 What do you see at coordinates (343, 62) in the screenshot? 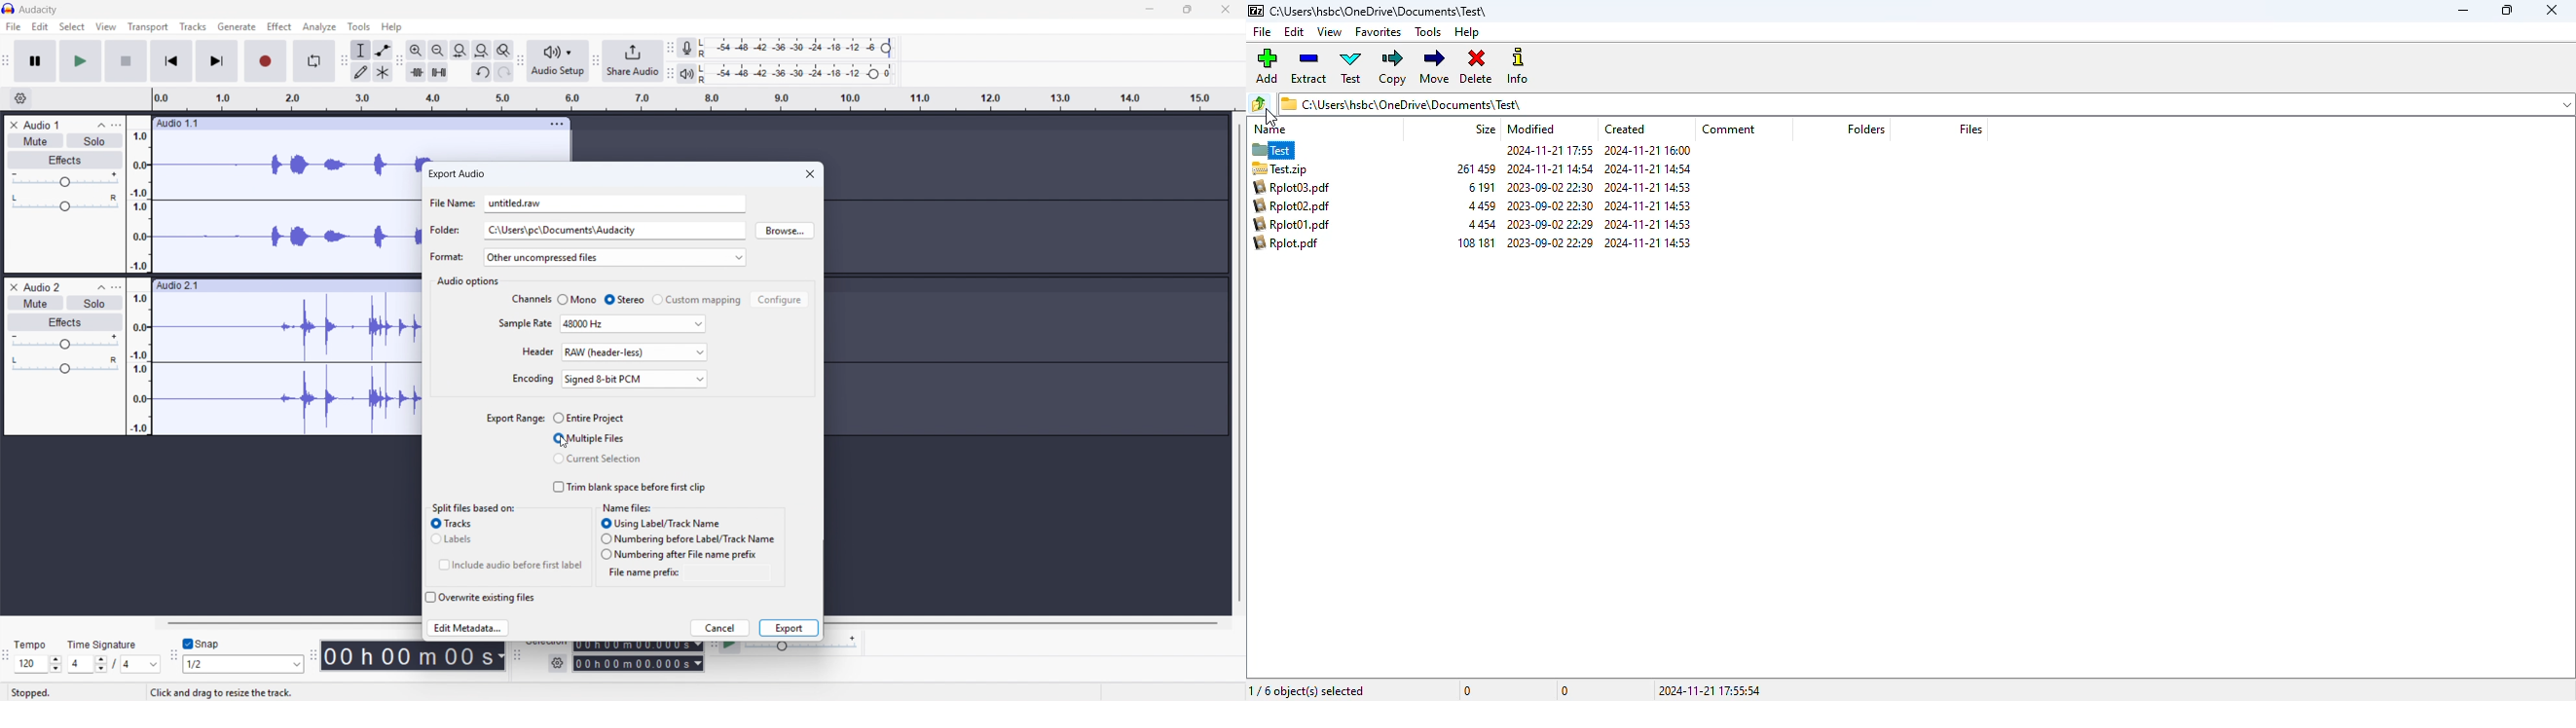
I see `Edit toolbar ` at bounding box center [343, 62].